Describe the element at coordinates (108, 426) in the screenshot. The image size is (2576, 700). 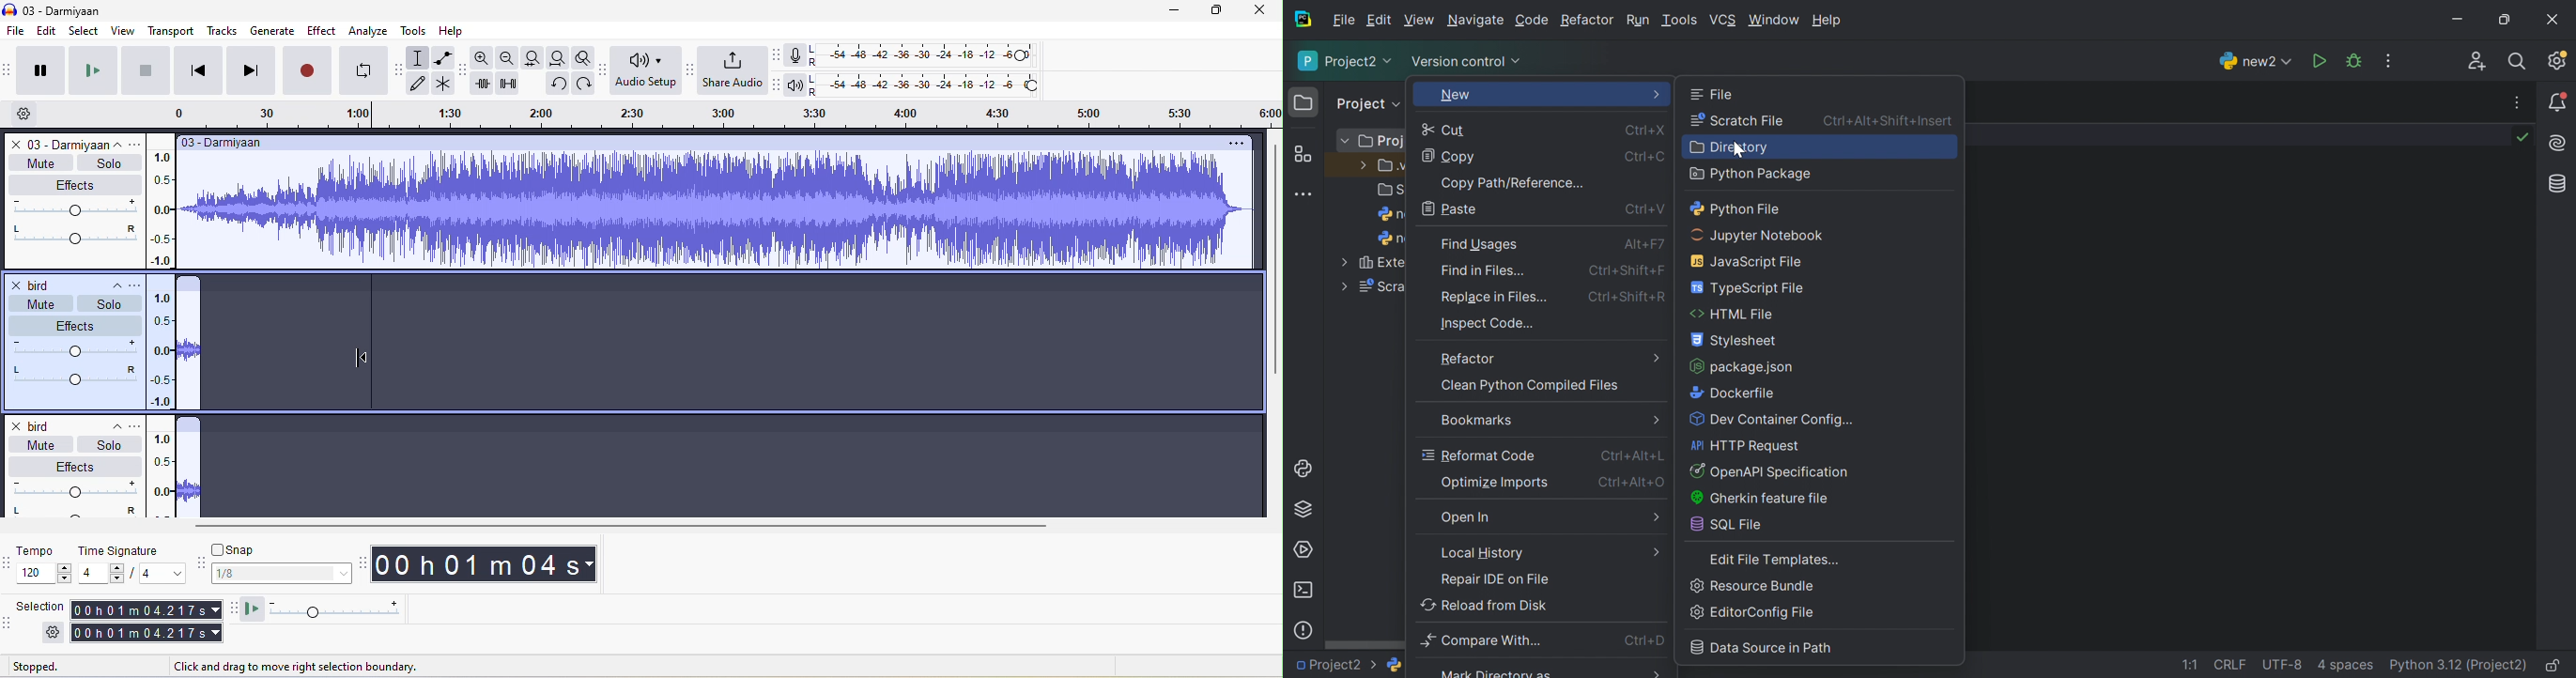
I see `collapse` at that location.